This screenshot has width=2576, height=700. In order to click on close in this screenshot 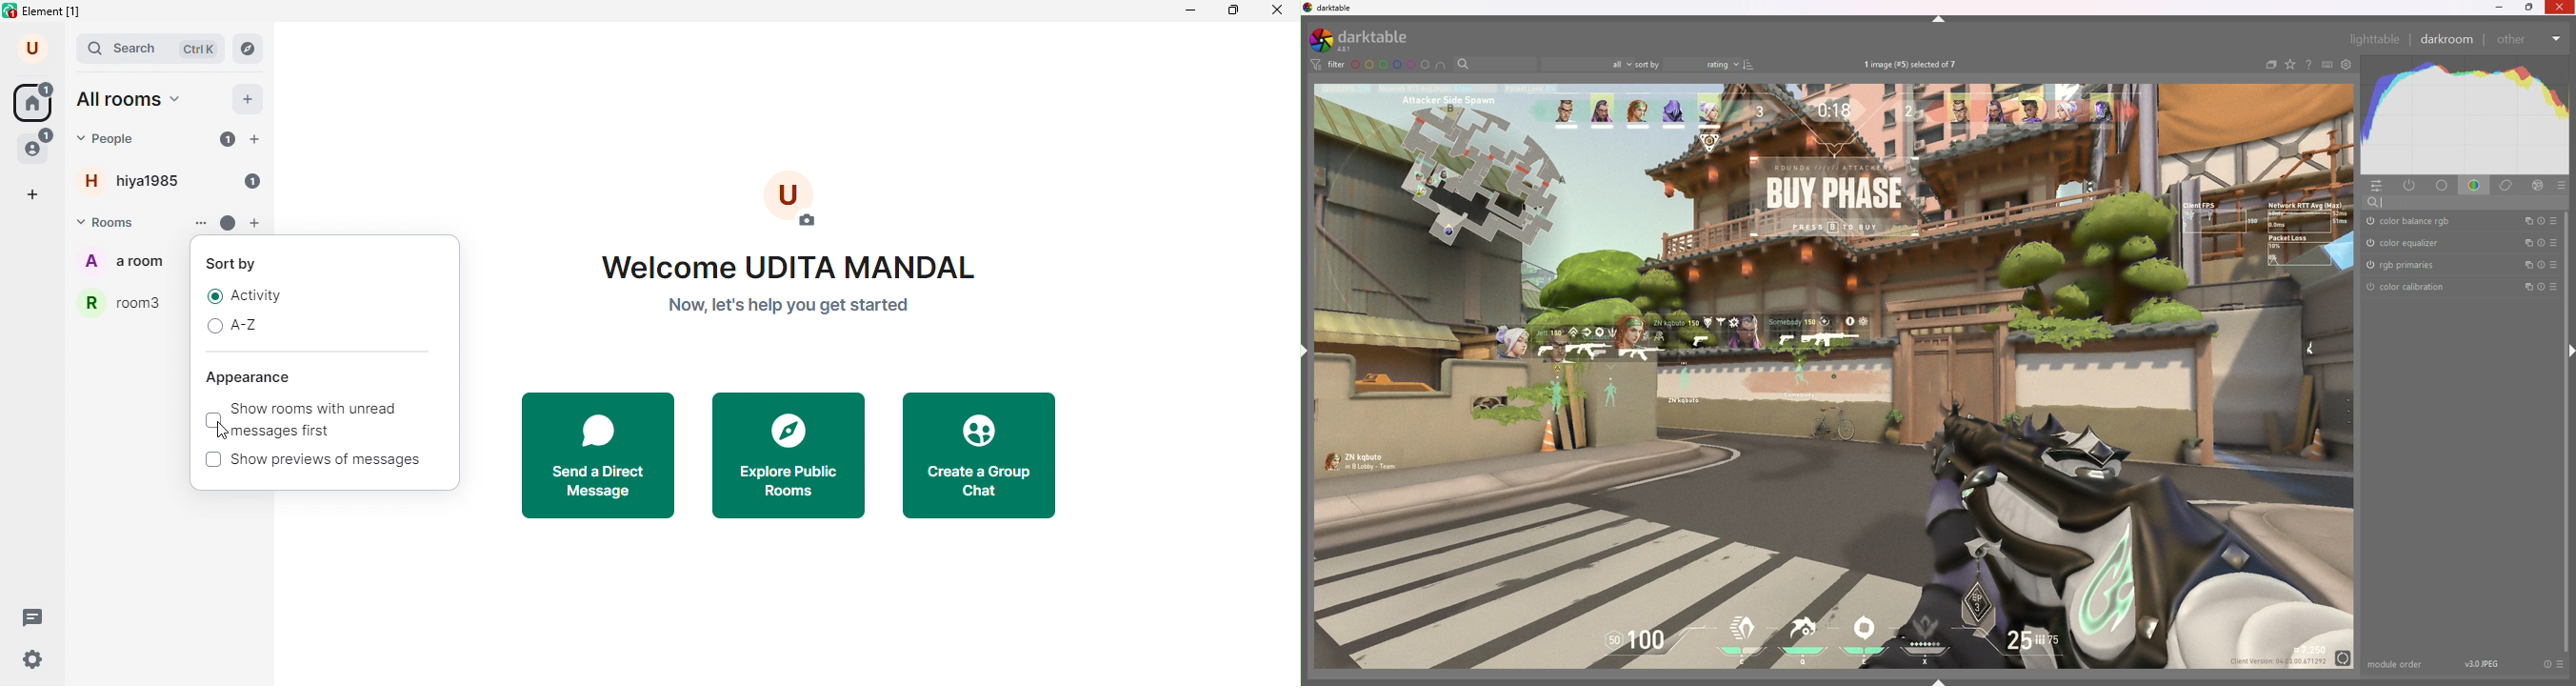, I will do `click(1276, 11)`.